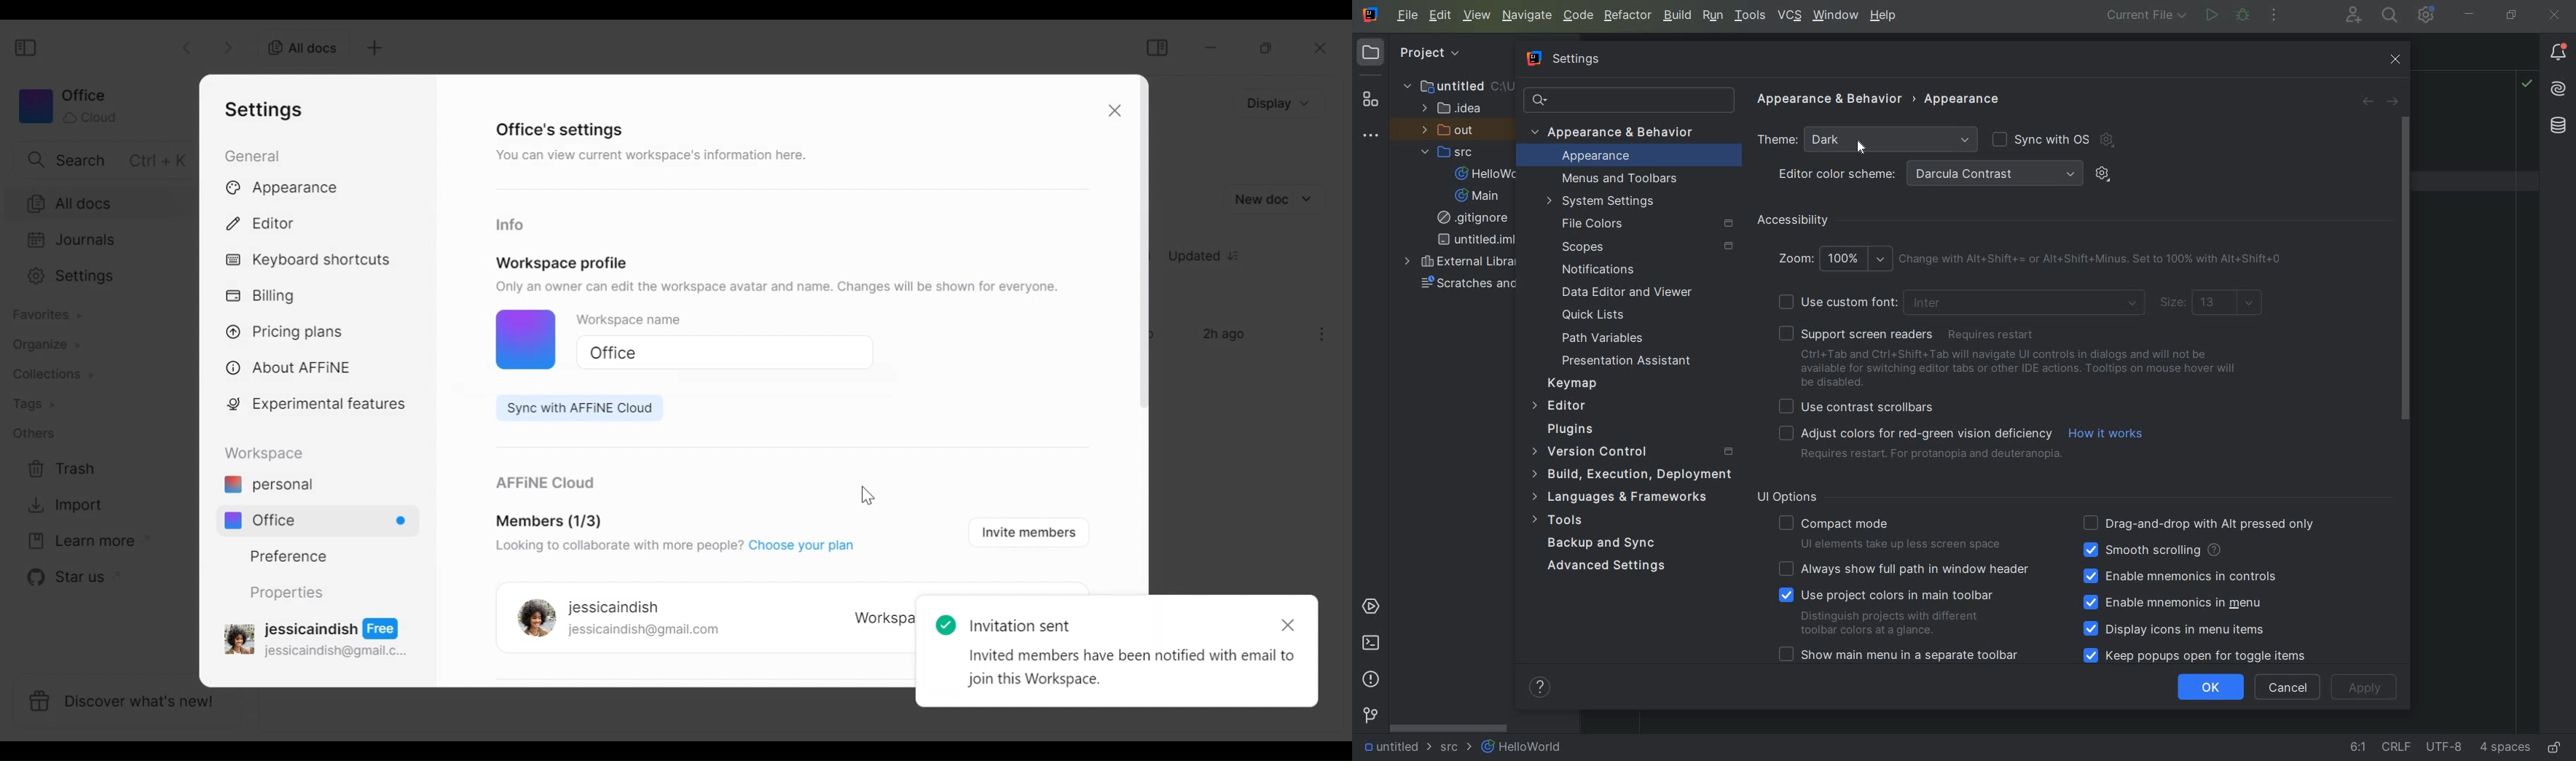  What do you see at coordinates (1120, 649) in the screenshot?
I see `text` at bounding box center [1120, 649].